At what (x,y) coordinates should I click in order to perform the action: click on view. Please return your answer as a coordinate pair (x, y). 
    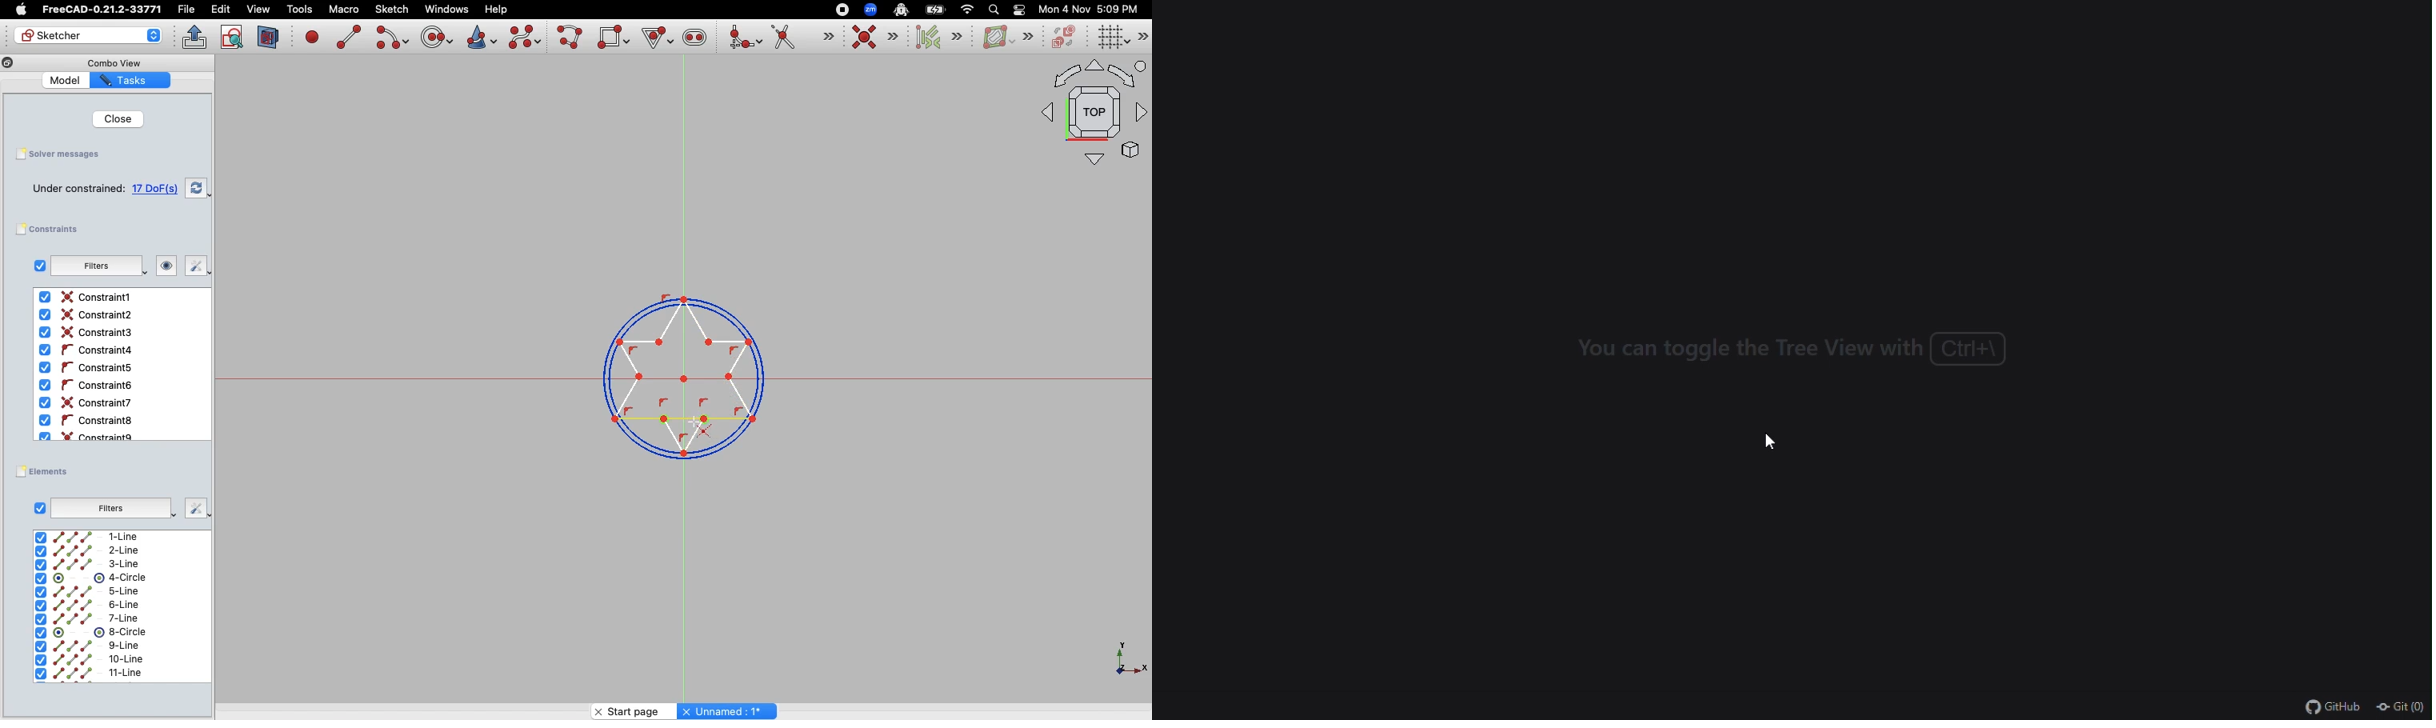
    Looking at the image, I should click on (258, 9).